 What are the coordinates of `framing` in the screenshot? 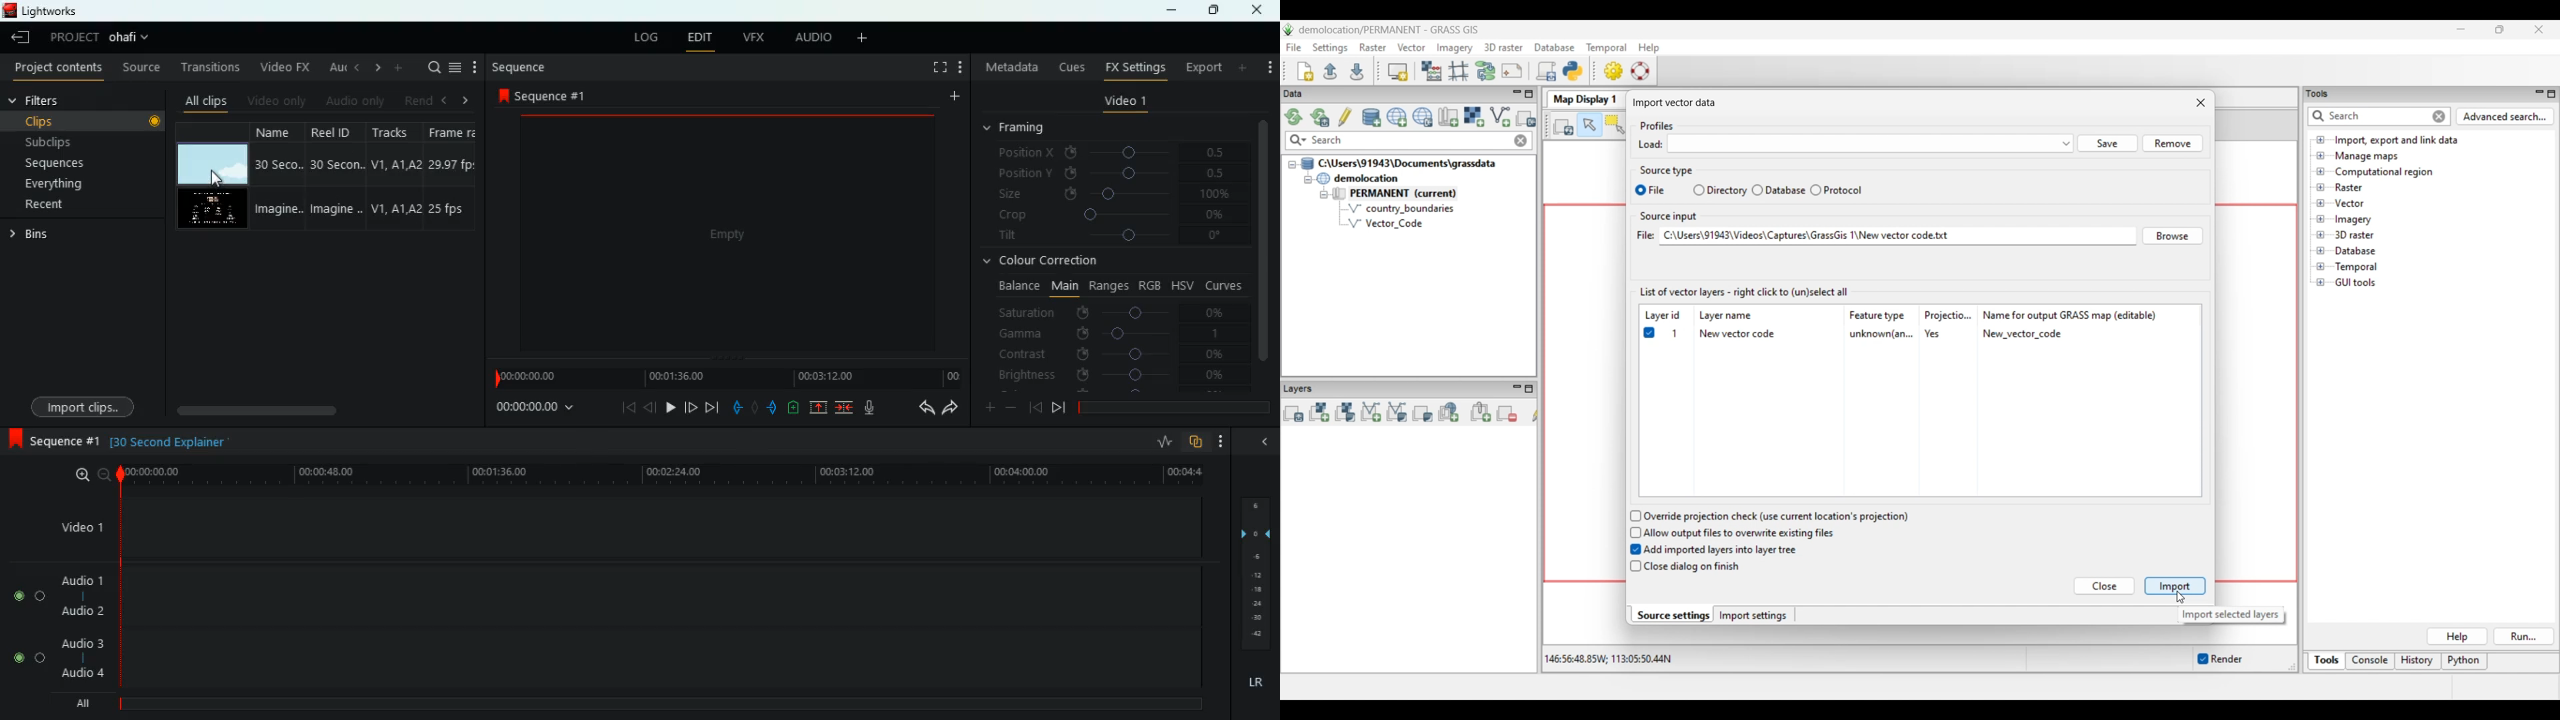 It's located at (1026, 129).